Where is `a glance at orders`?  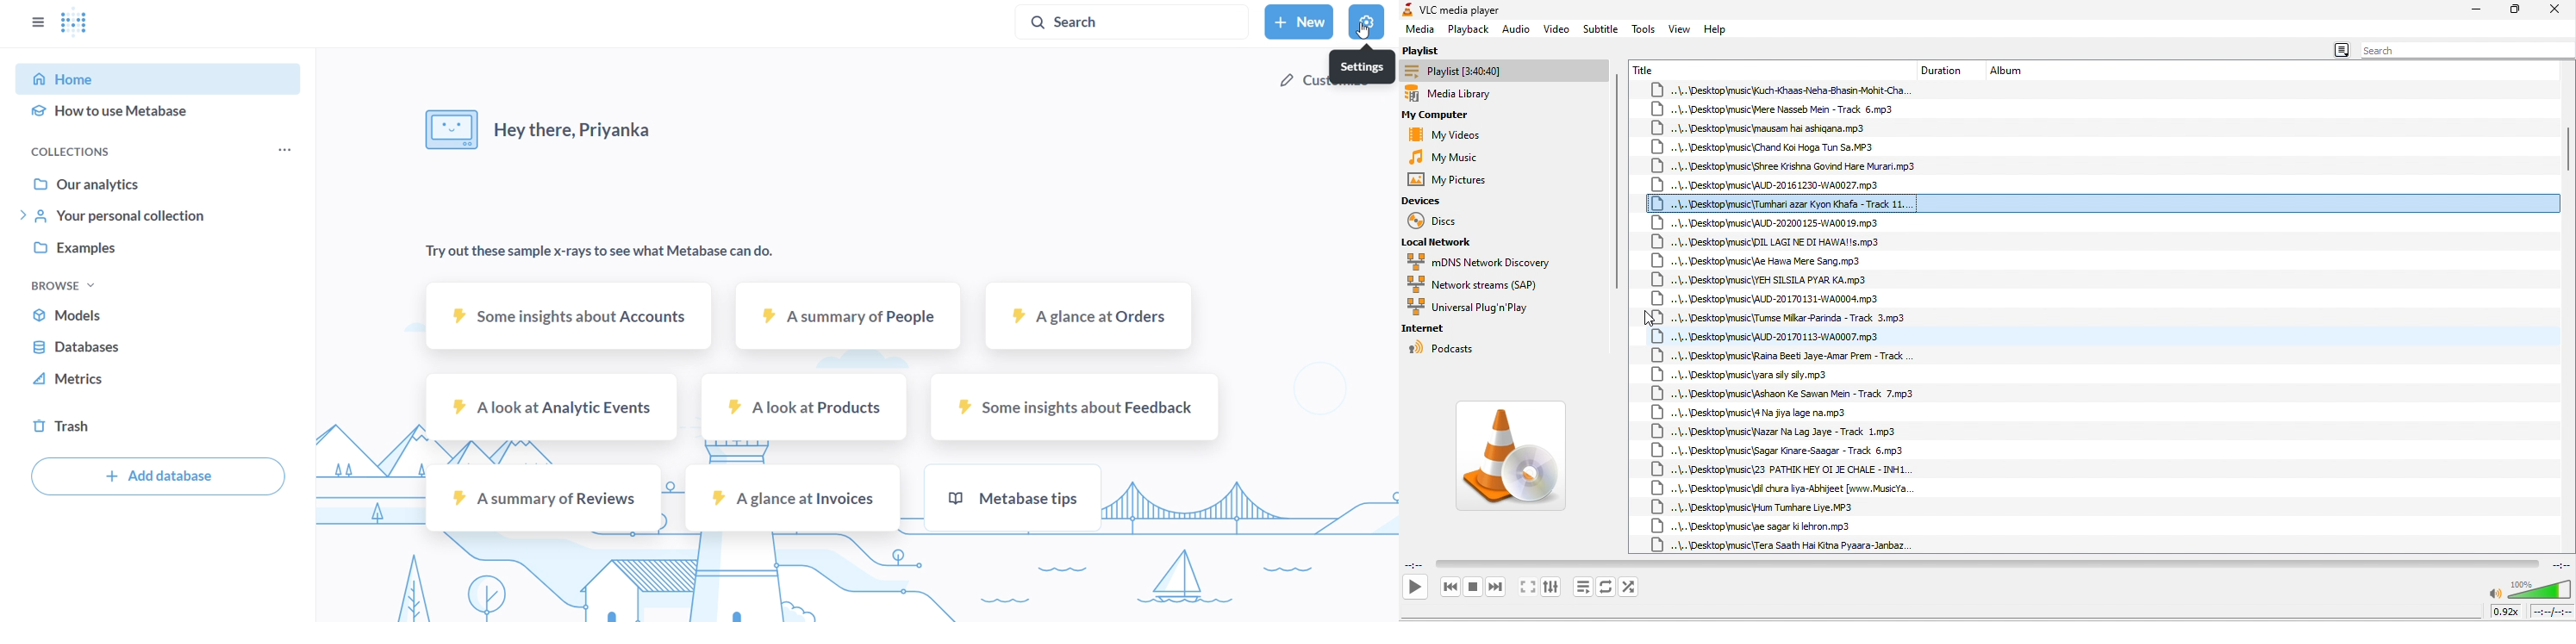
a glance at orders is located at coordinates (1086, 318).